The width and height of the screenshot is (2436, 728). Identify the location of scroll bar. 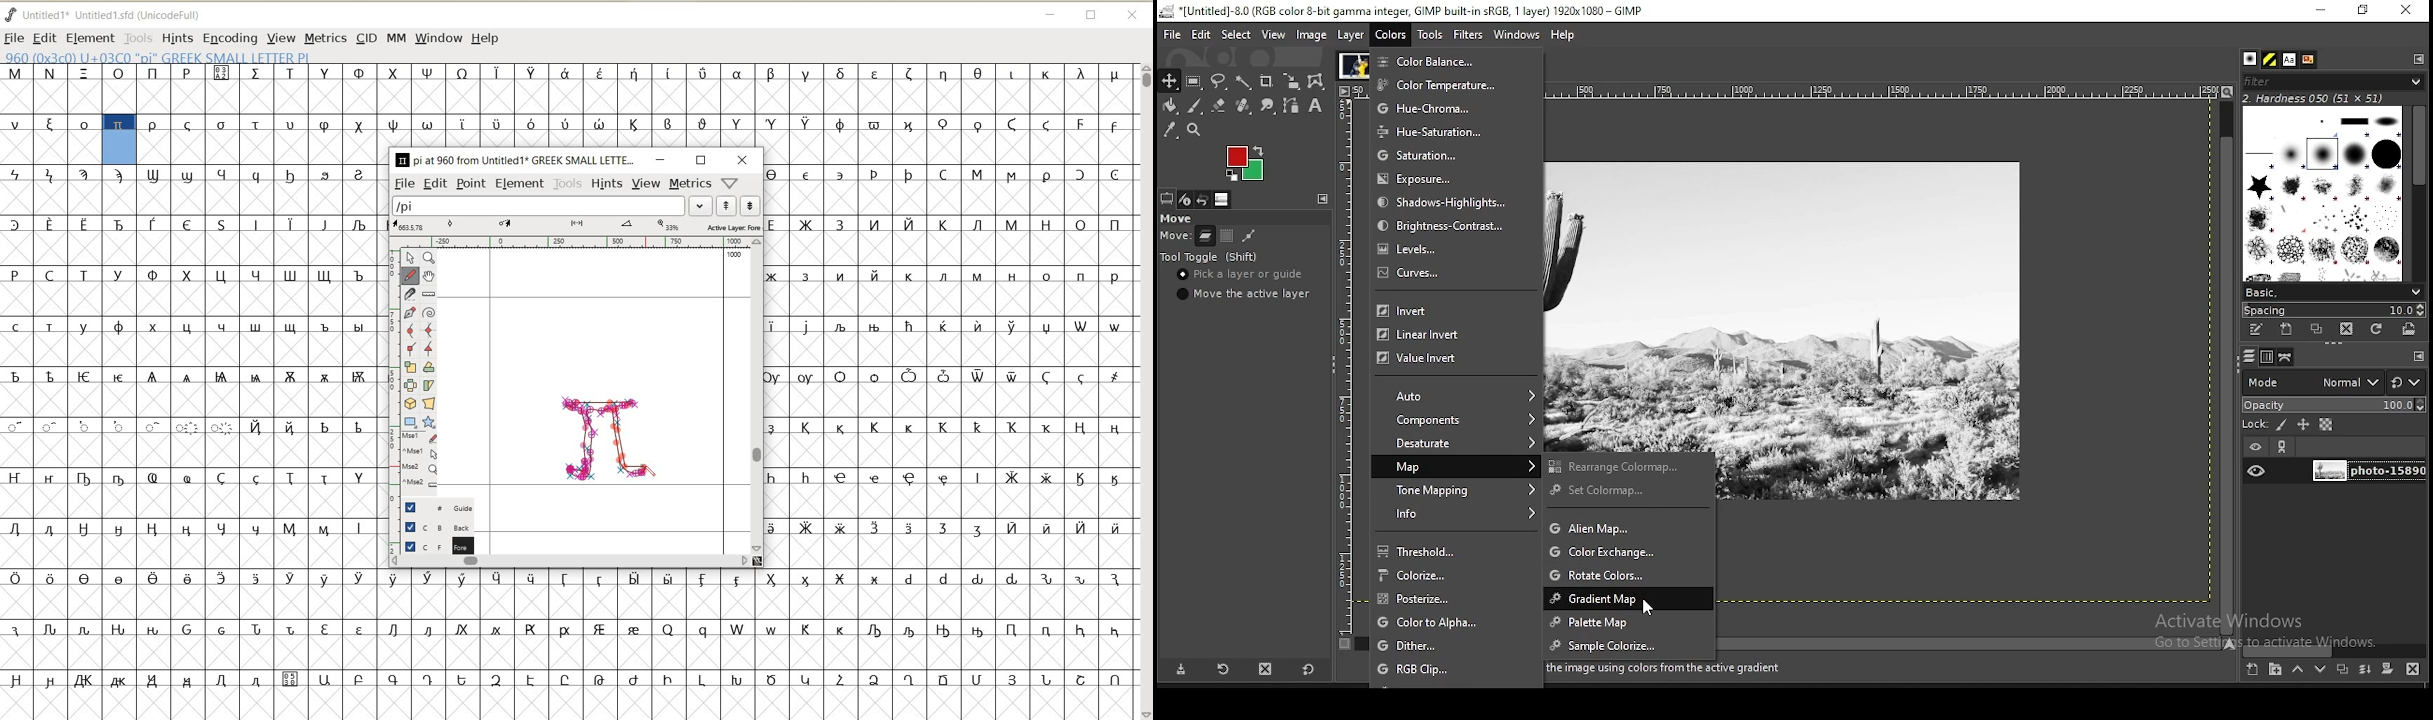
(2419, 191).